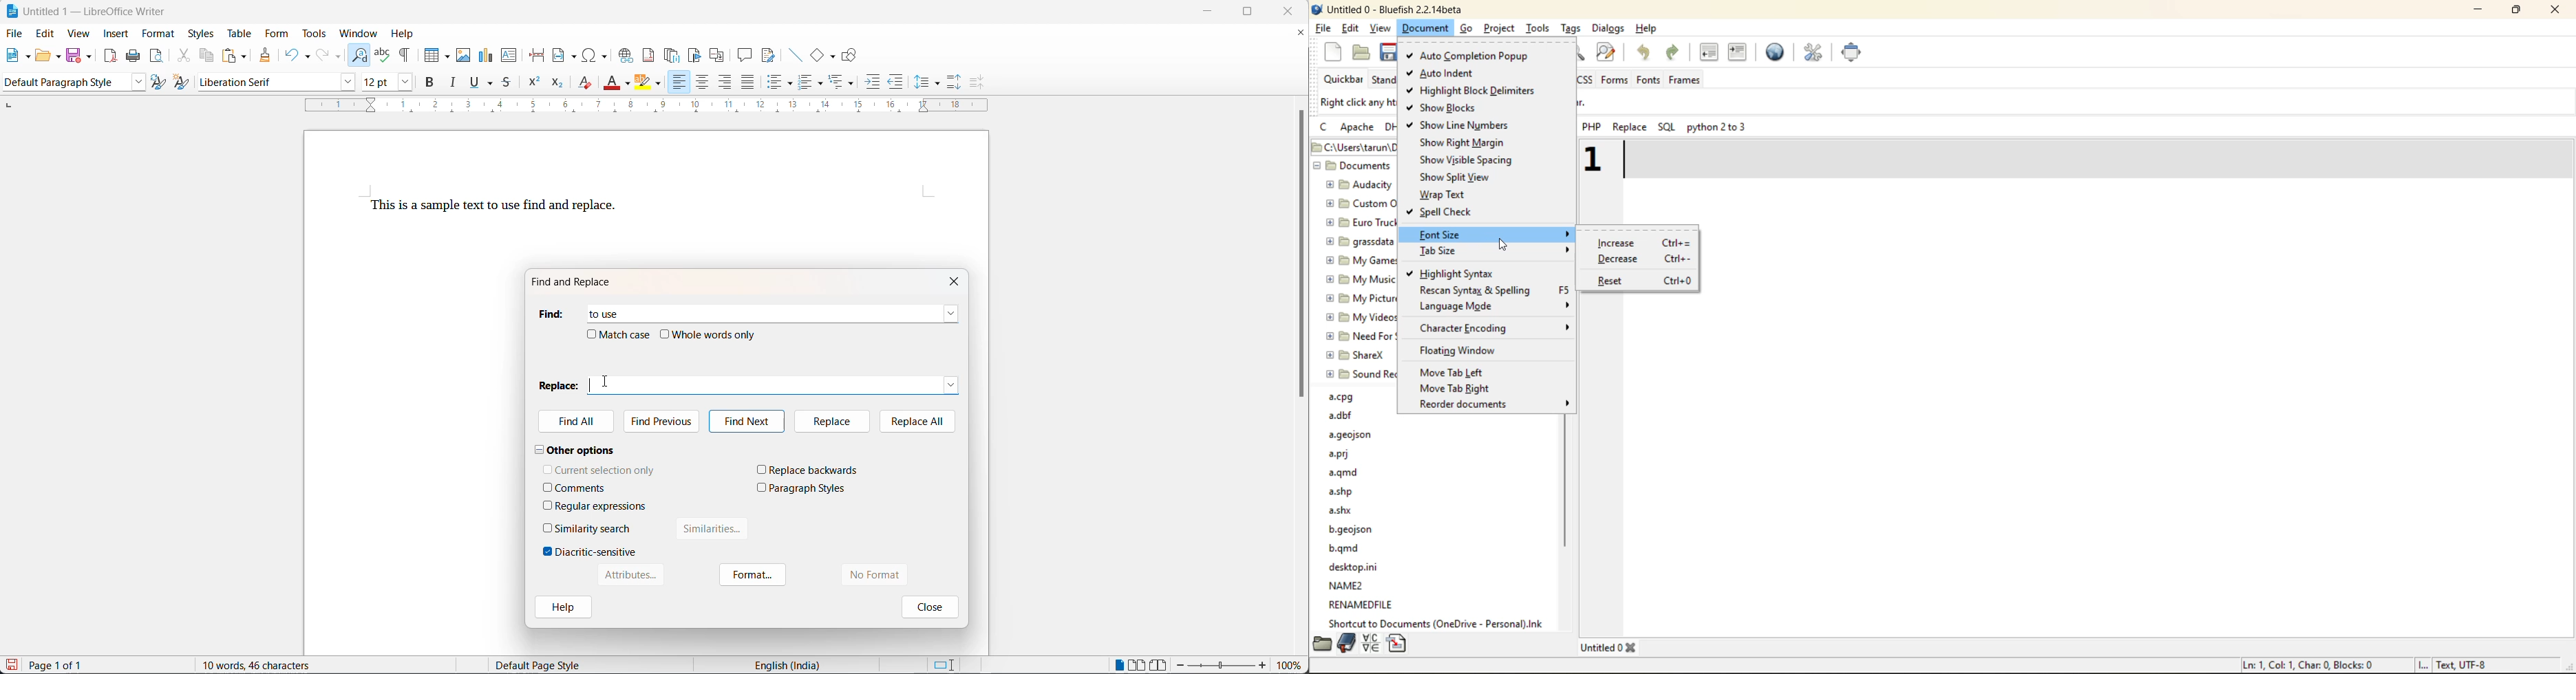 The width and height of the screenshot is (2576, 700). What do you see at coordinates (487, 54) in the screenshot?
I see `insert chart` at bounding box center [487, 54].